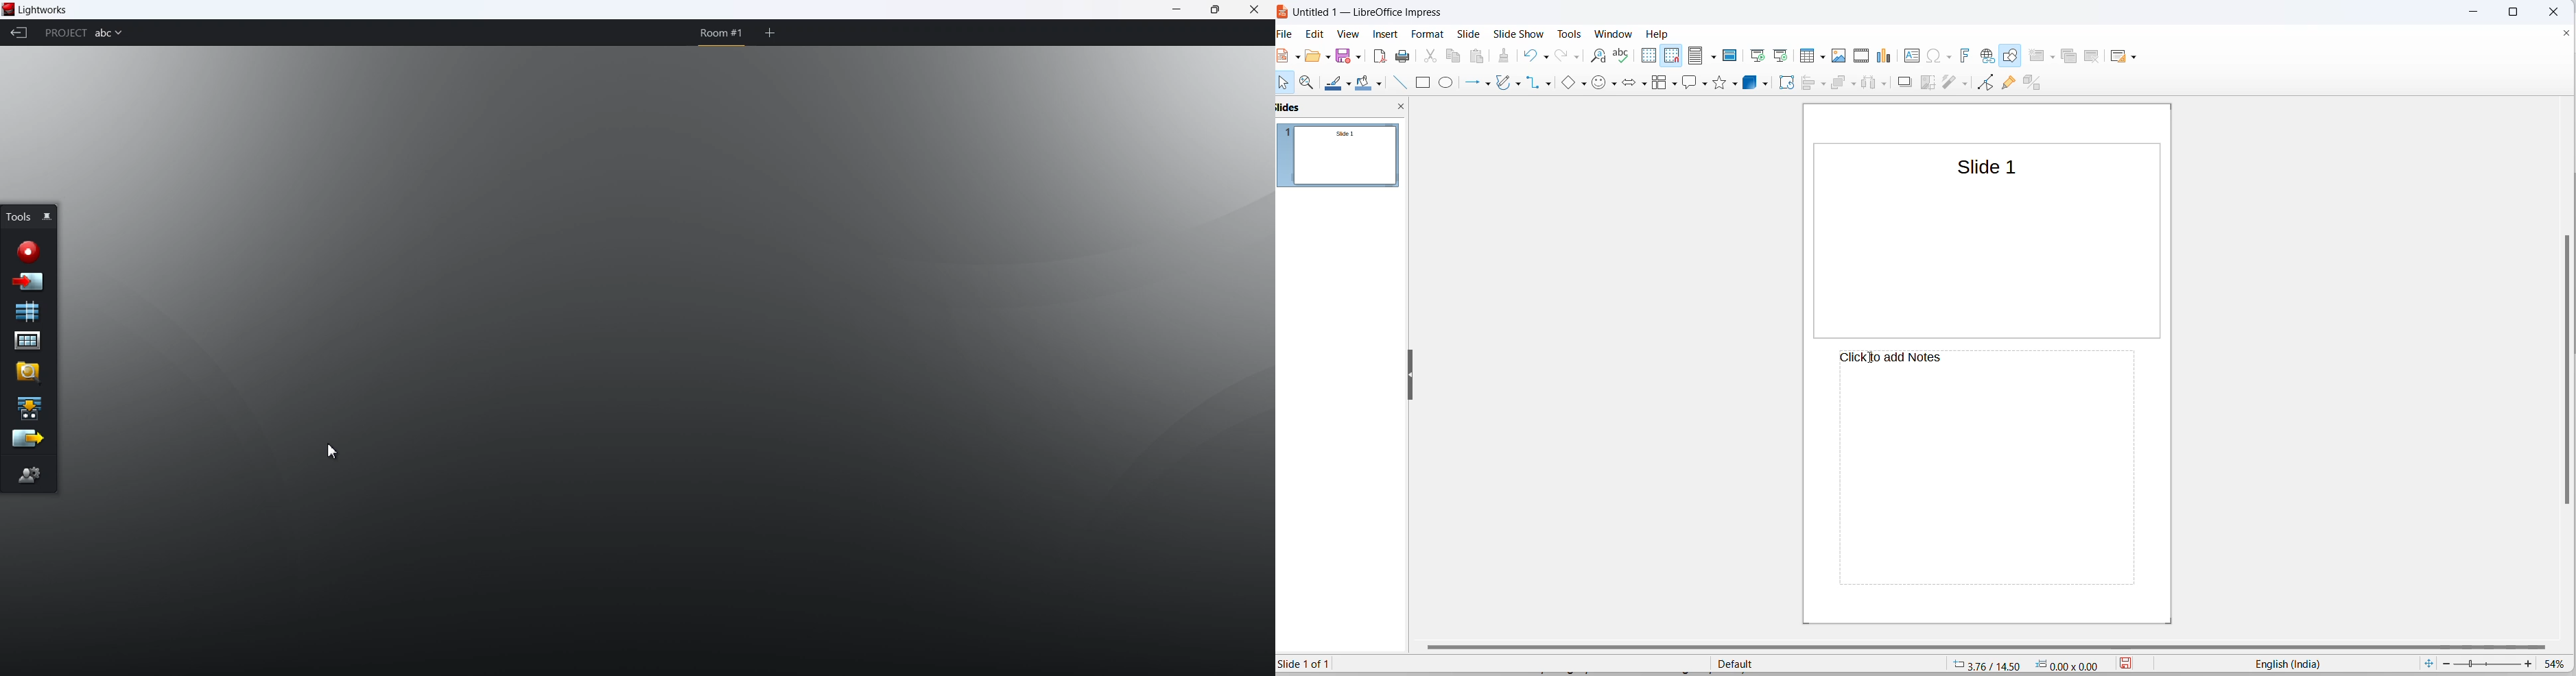  I want to click on slide title, so click(1981, 167).